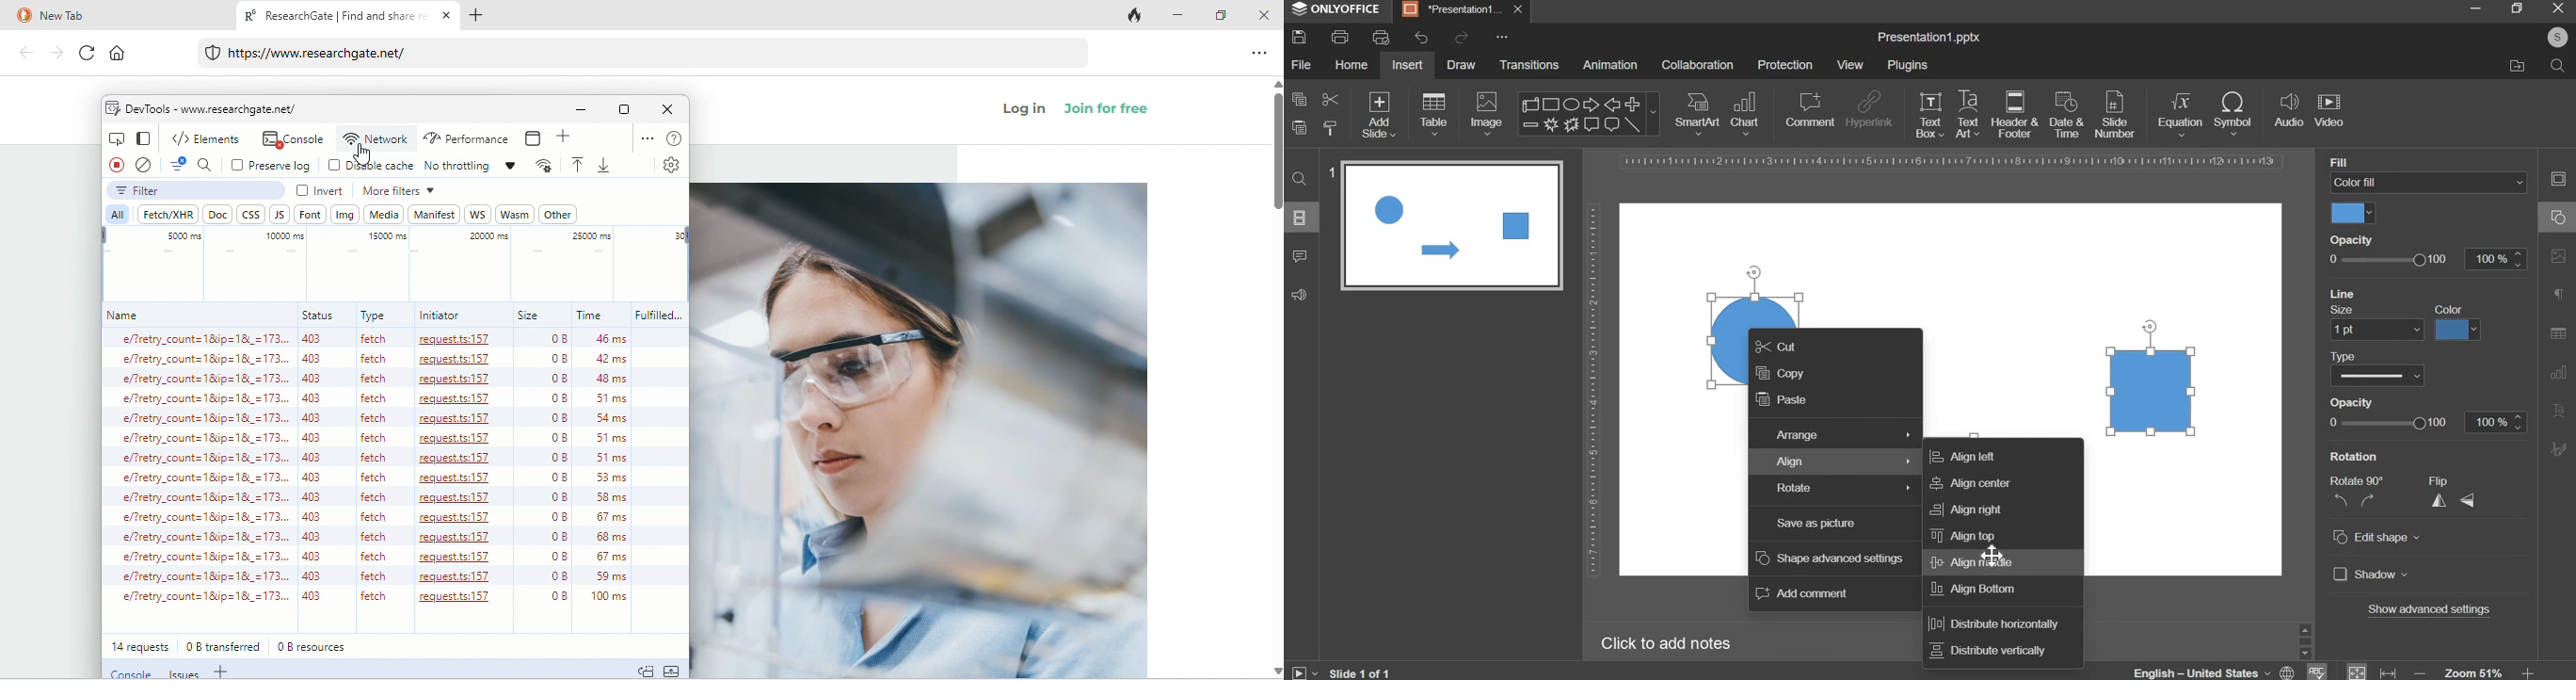 The height and width of the screenshot is (700, 2576). Describe the element at coordinates (2358, 671) in the screenshot. I see `fit to screen` at that location.